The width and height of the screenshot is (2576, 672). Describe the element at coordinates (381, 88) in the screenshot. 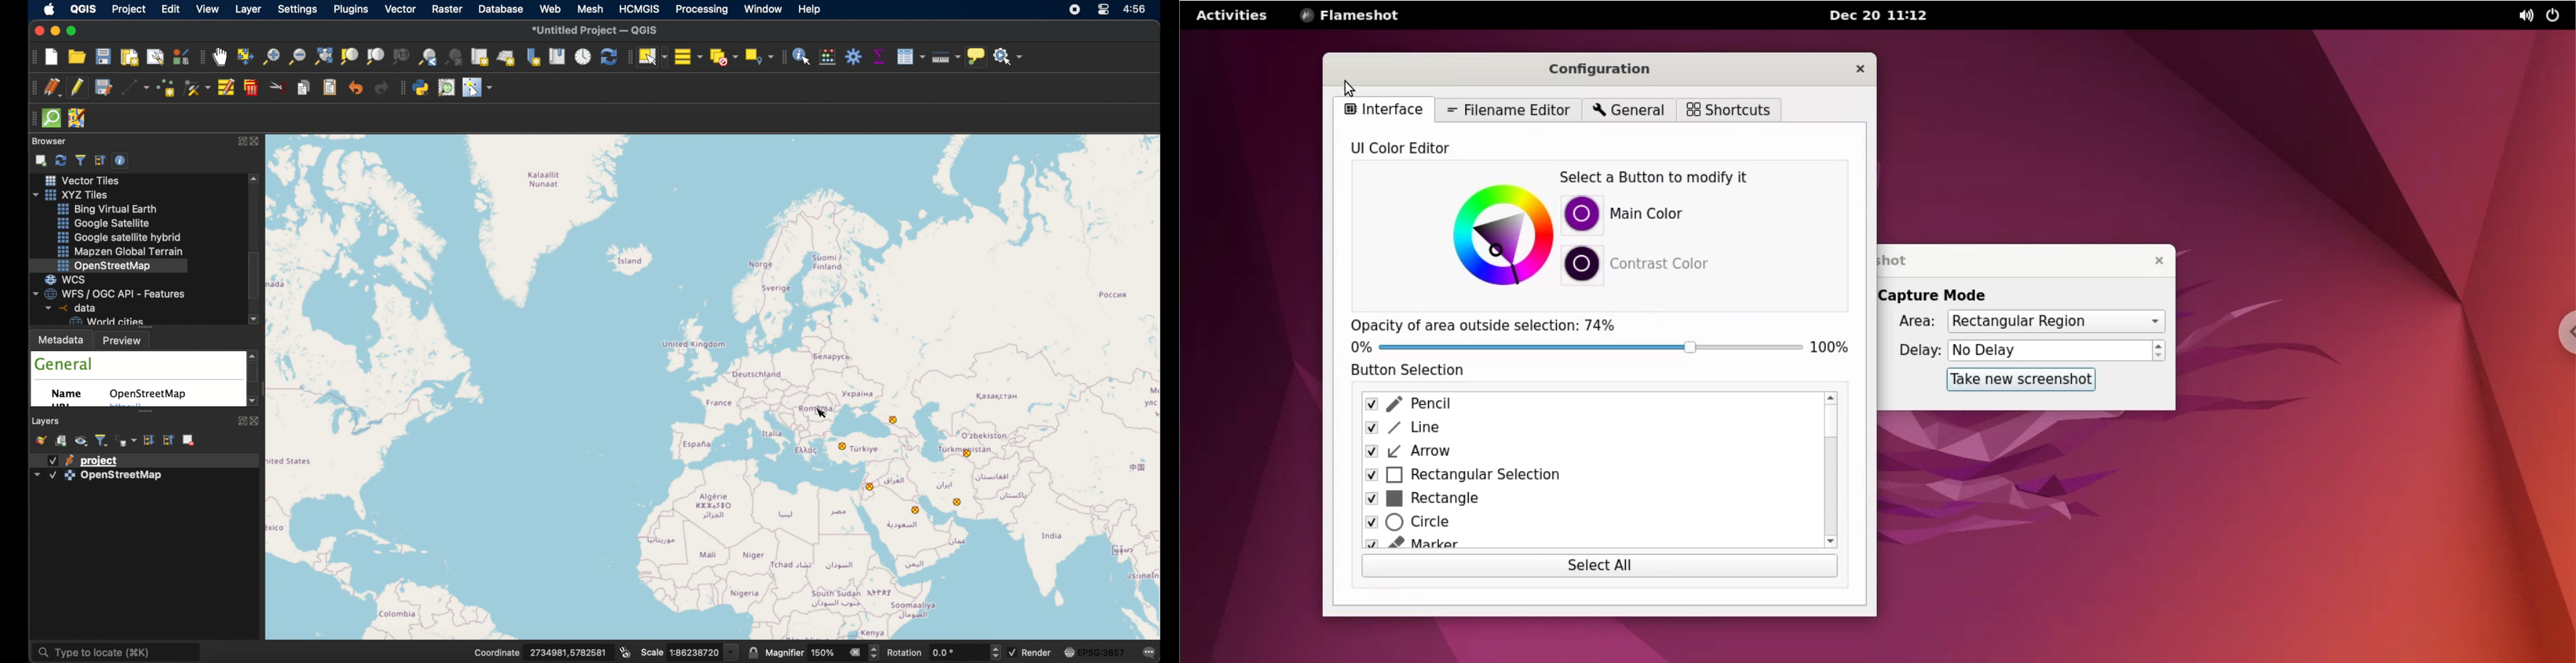

I see `redo` at that location.